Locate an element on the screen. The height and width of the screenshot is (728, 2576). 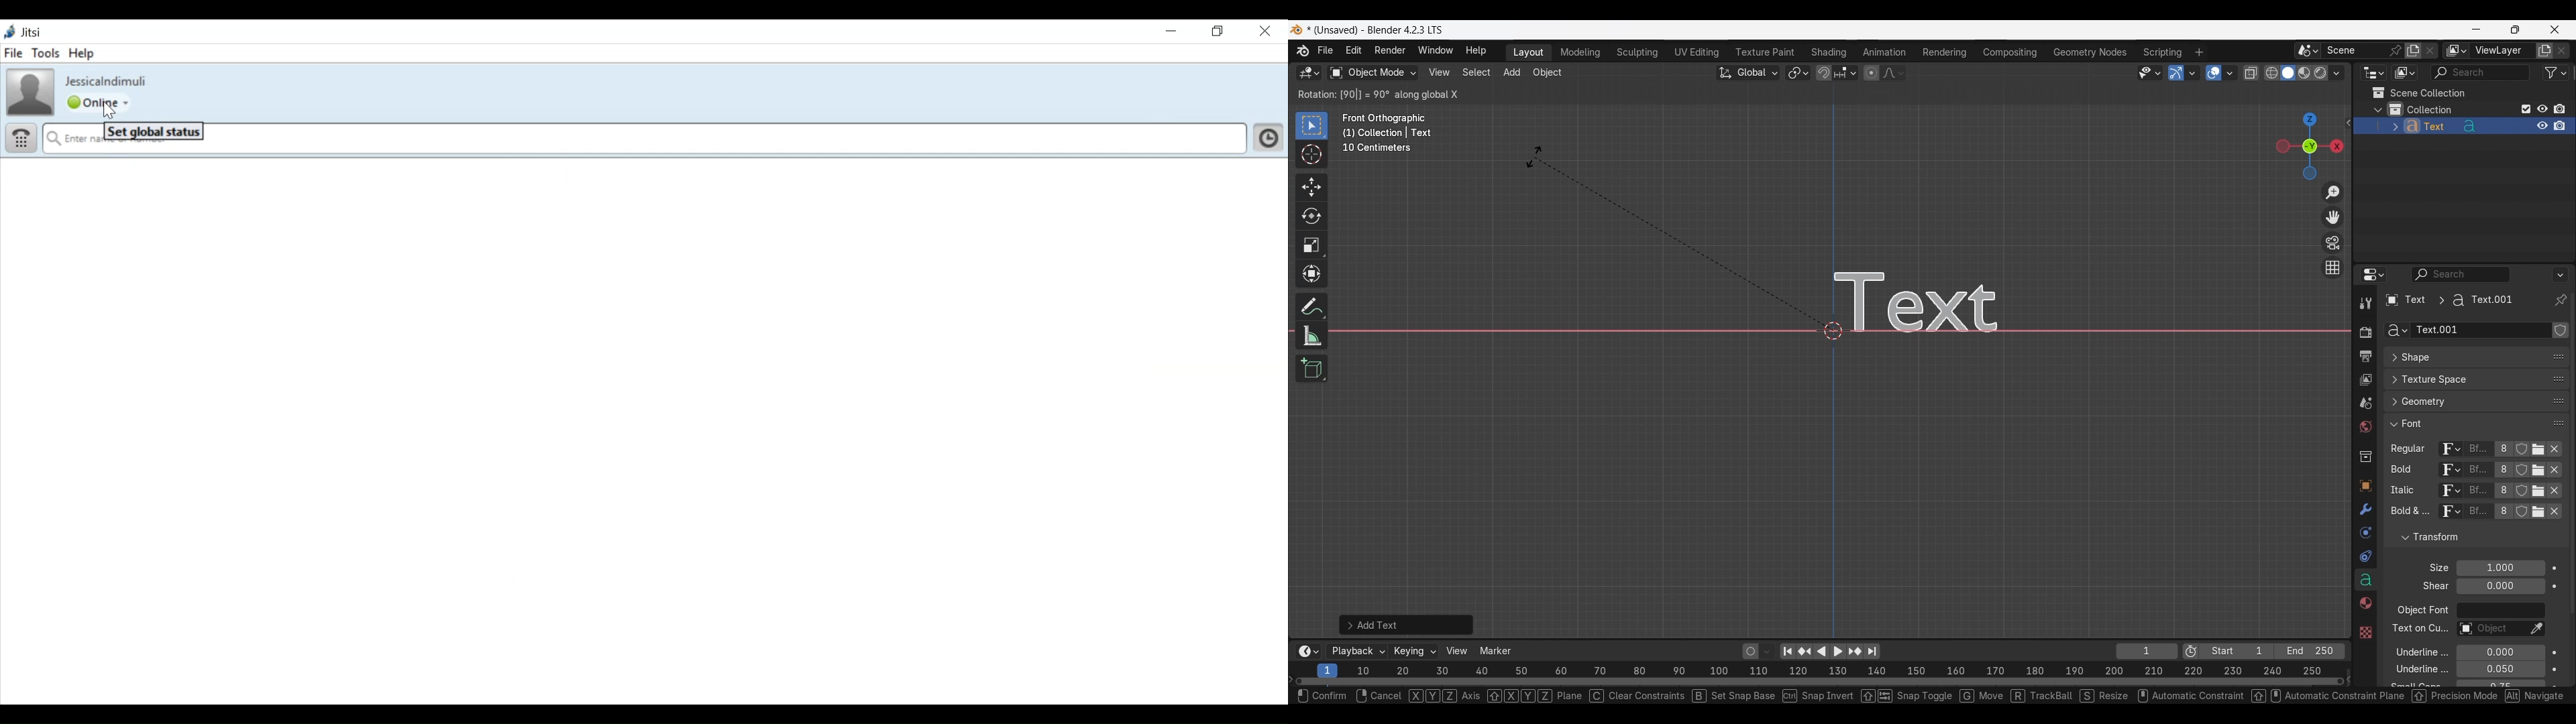
Scripting workspace is located at coordinates (2161, 52).